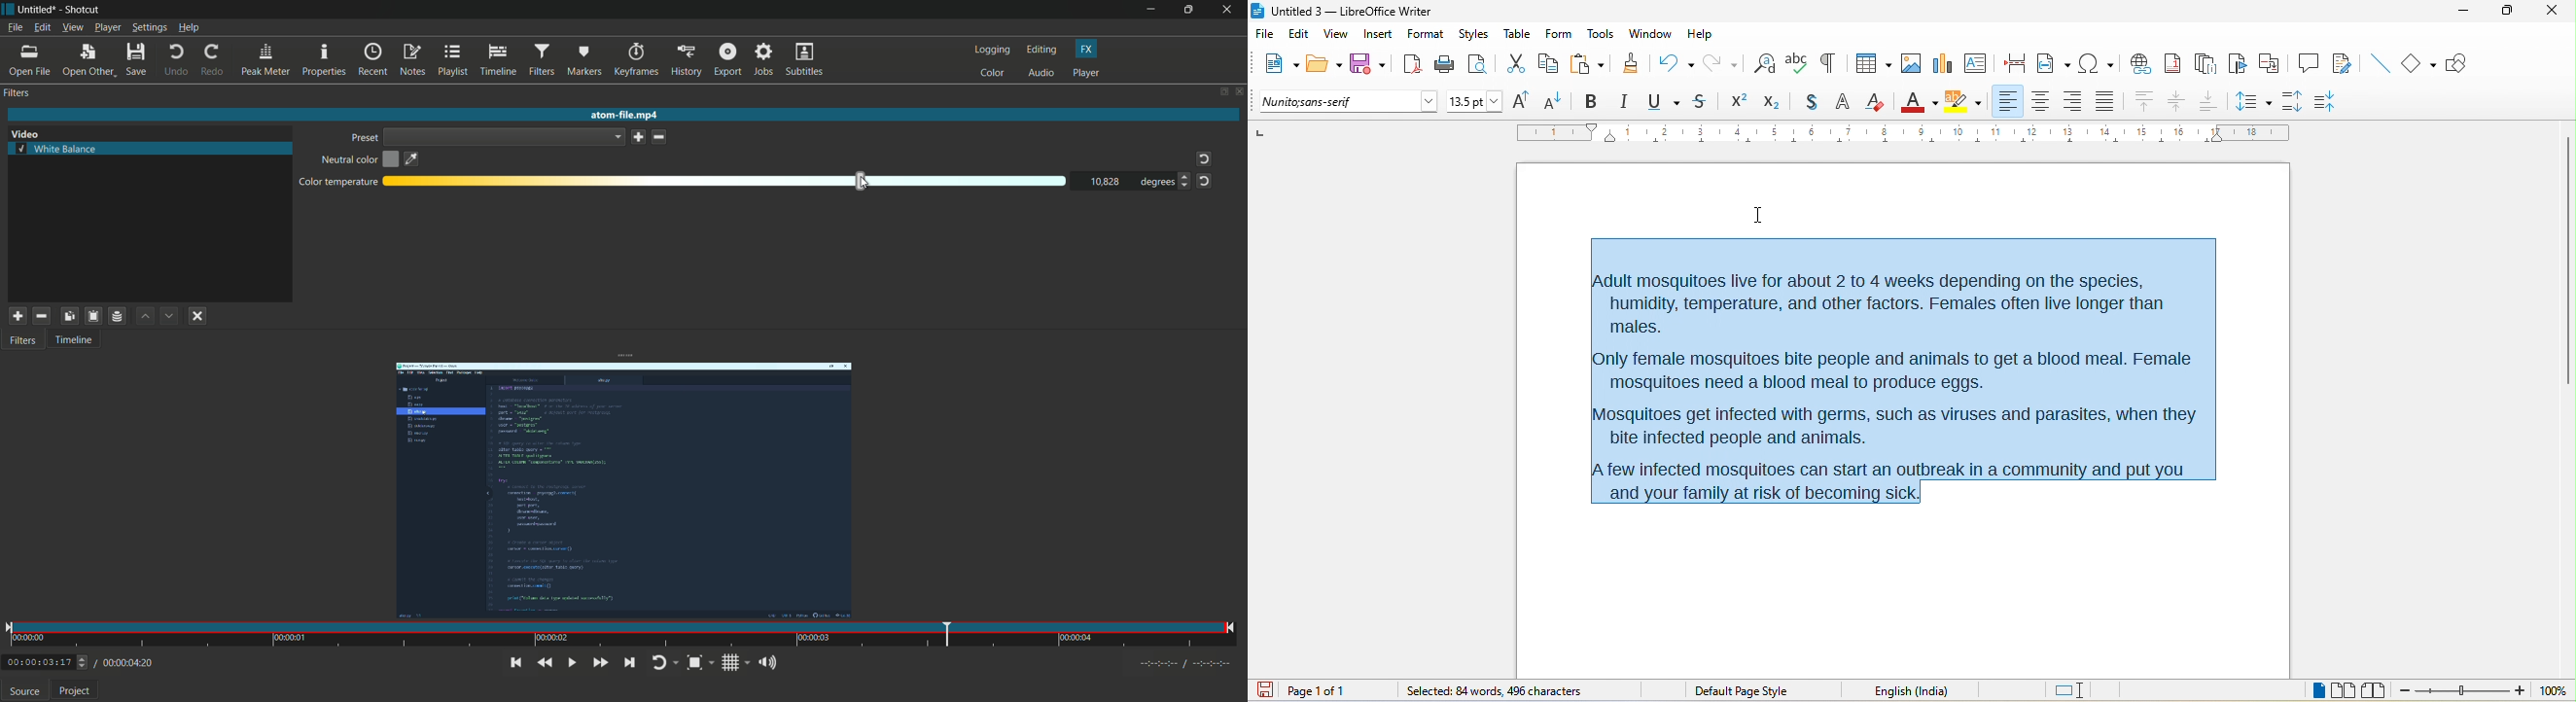 Image resolution: width=2576 pixels, height=728 pixels. Describe the element at coordinates (2500, 12) in the screenshot. I see `maximize` at that location.